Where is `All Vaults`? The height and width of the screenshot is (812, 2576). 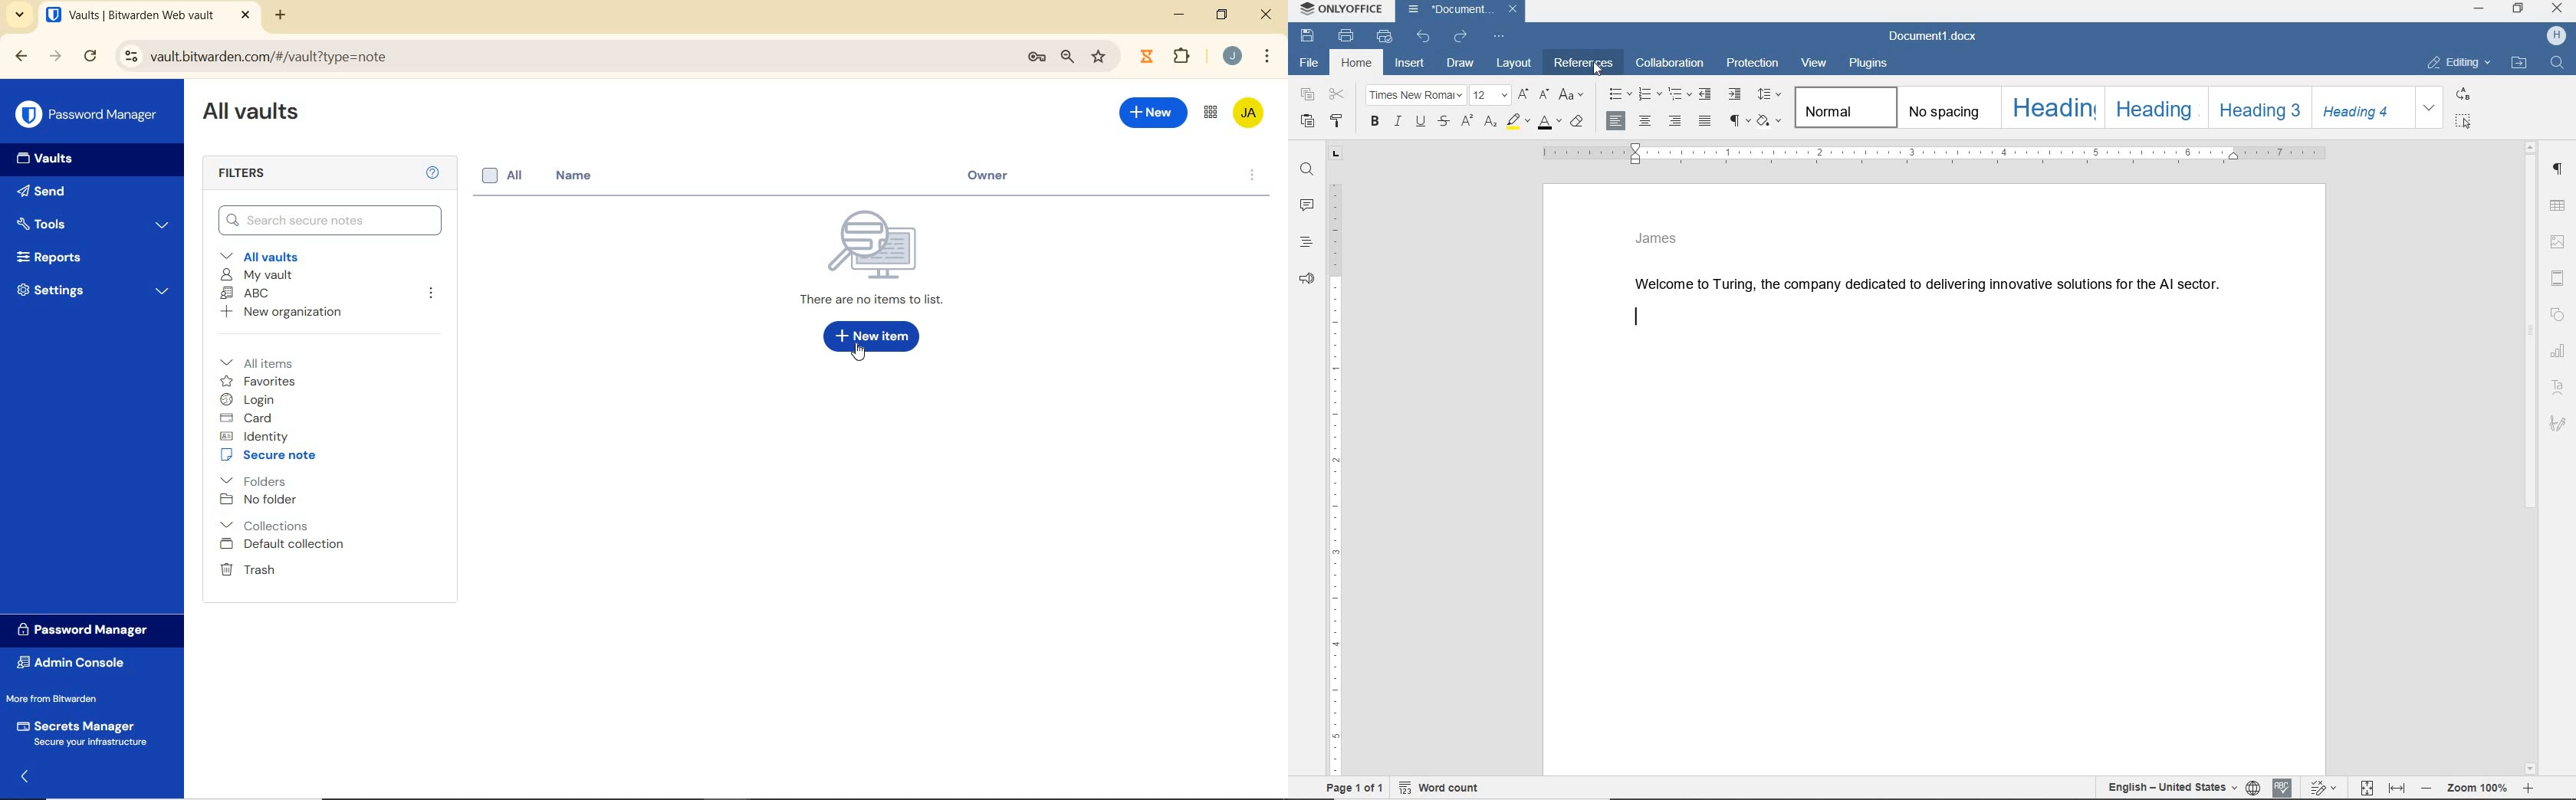 All Vaults is located at coordinates (251, 114).